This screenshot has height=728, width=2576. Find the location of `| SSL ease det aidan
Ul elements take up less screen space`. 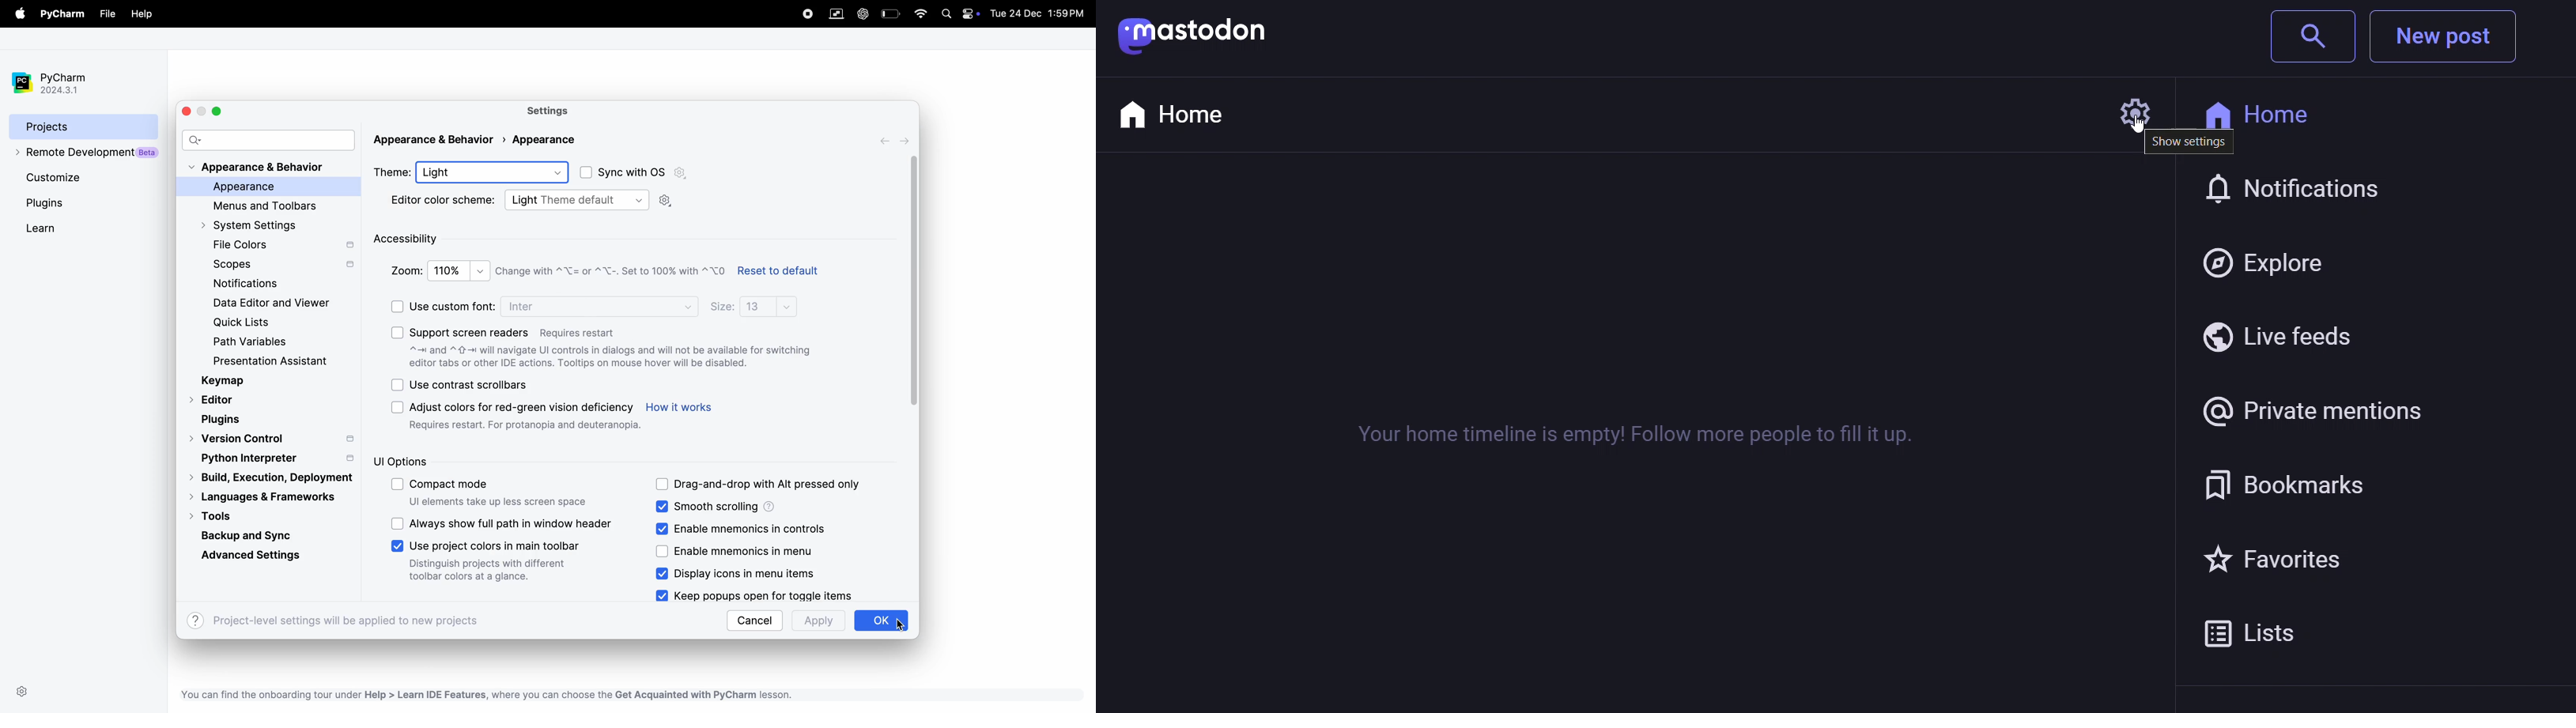

| SSL ease det aidan
Ul elements take up less screen space is located at coordinates (520, 502).